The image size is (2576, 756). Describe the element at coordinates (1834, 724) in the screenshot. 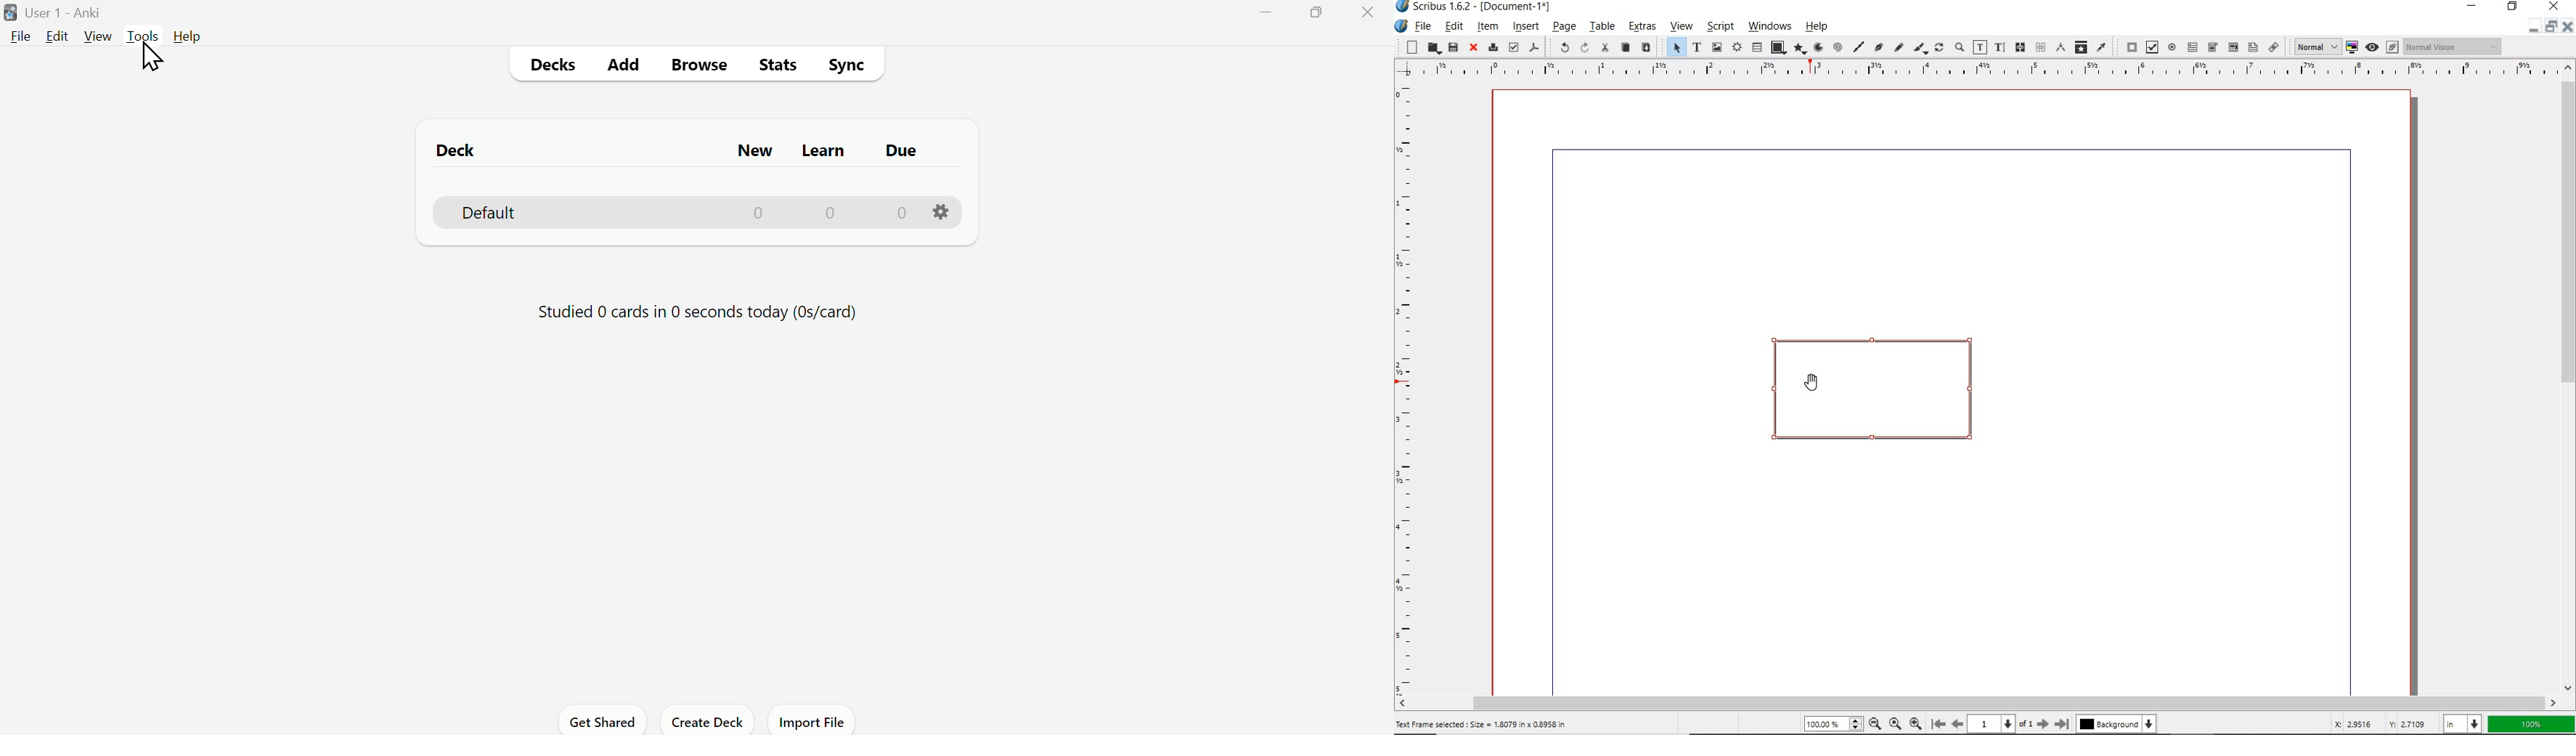

I see `Zoom 100.00%` at that location.